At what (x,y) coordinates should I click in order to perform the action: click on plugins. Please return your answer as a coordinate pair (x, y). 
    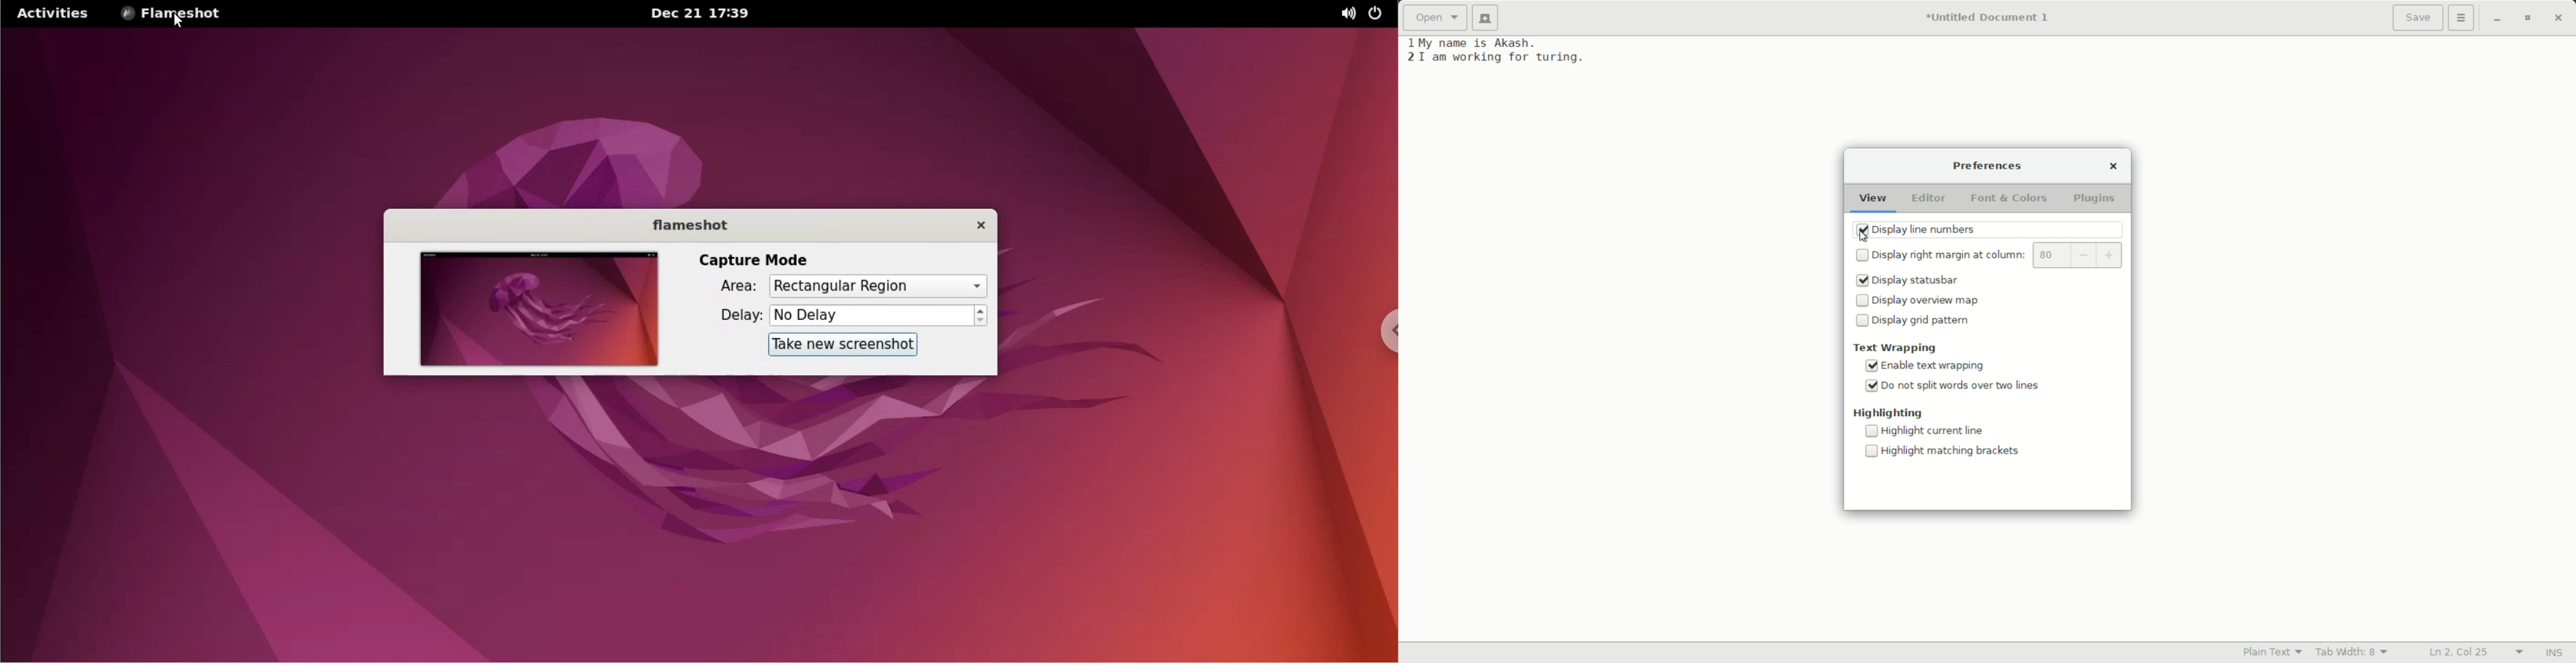
    Looking at the image, I should click on (2095, 199).